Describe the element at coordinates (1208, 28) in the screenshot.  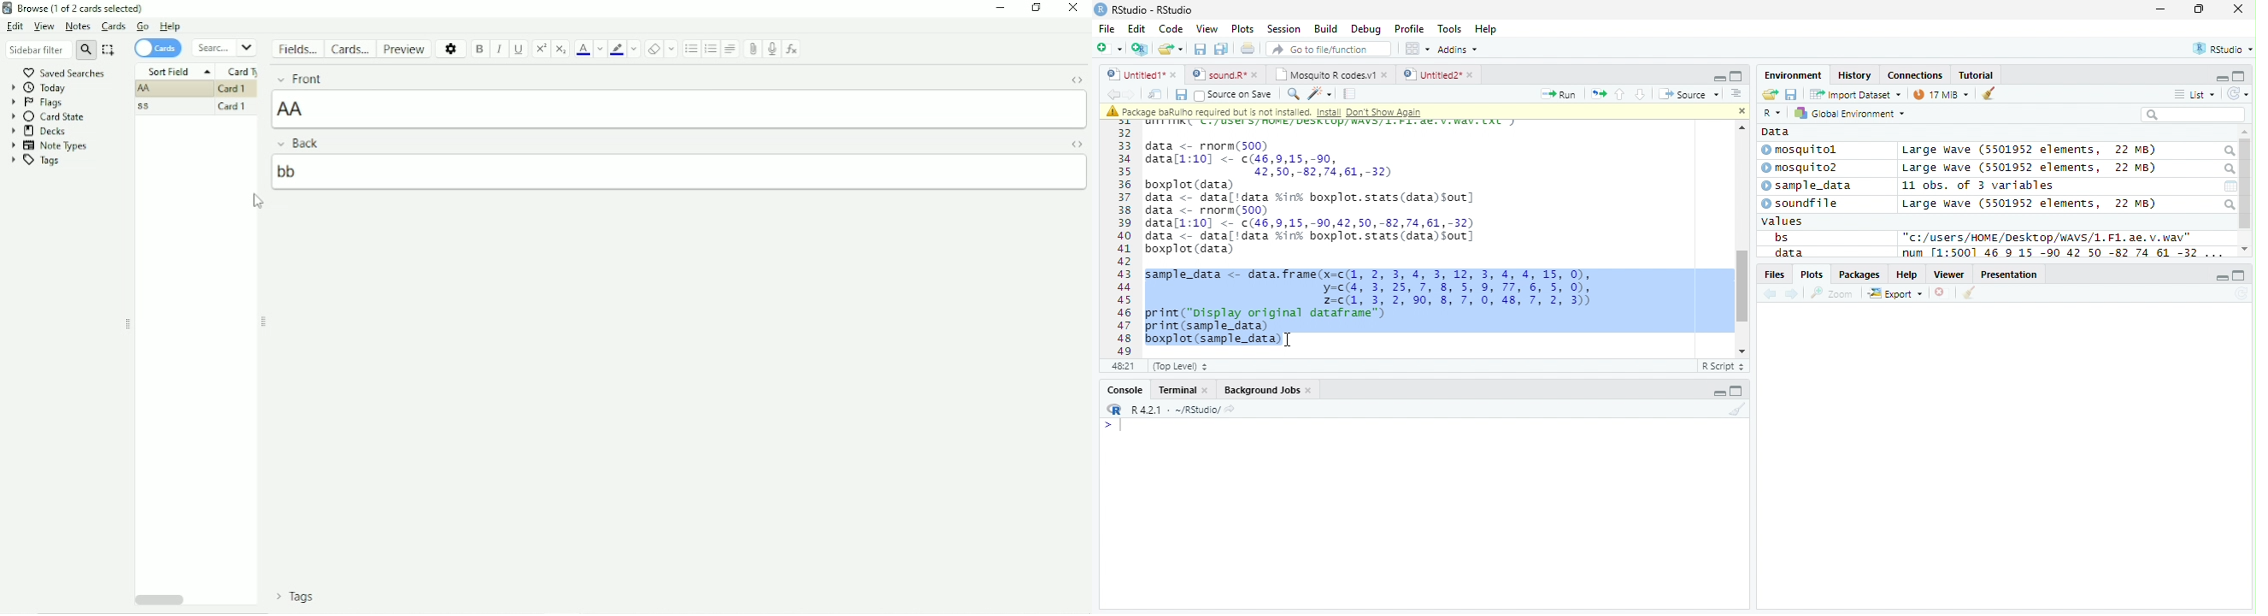
I see `View` at that location.